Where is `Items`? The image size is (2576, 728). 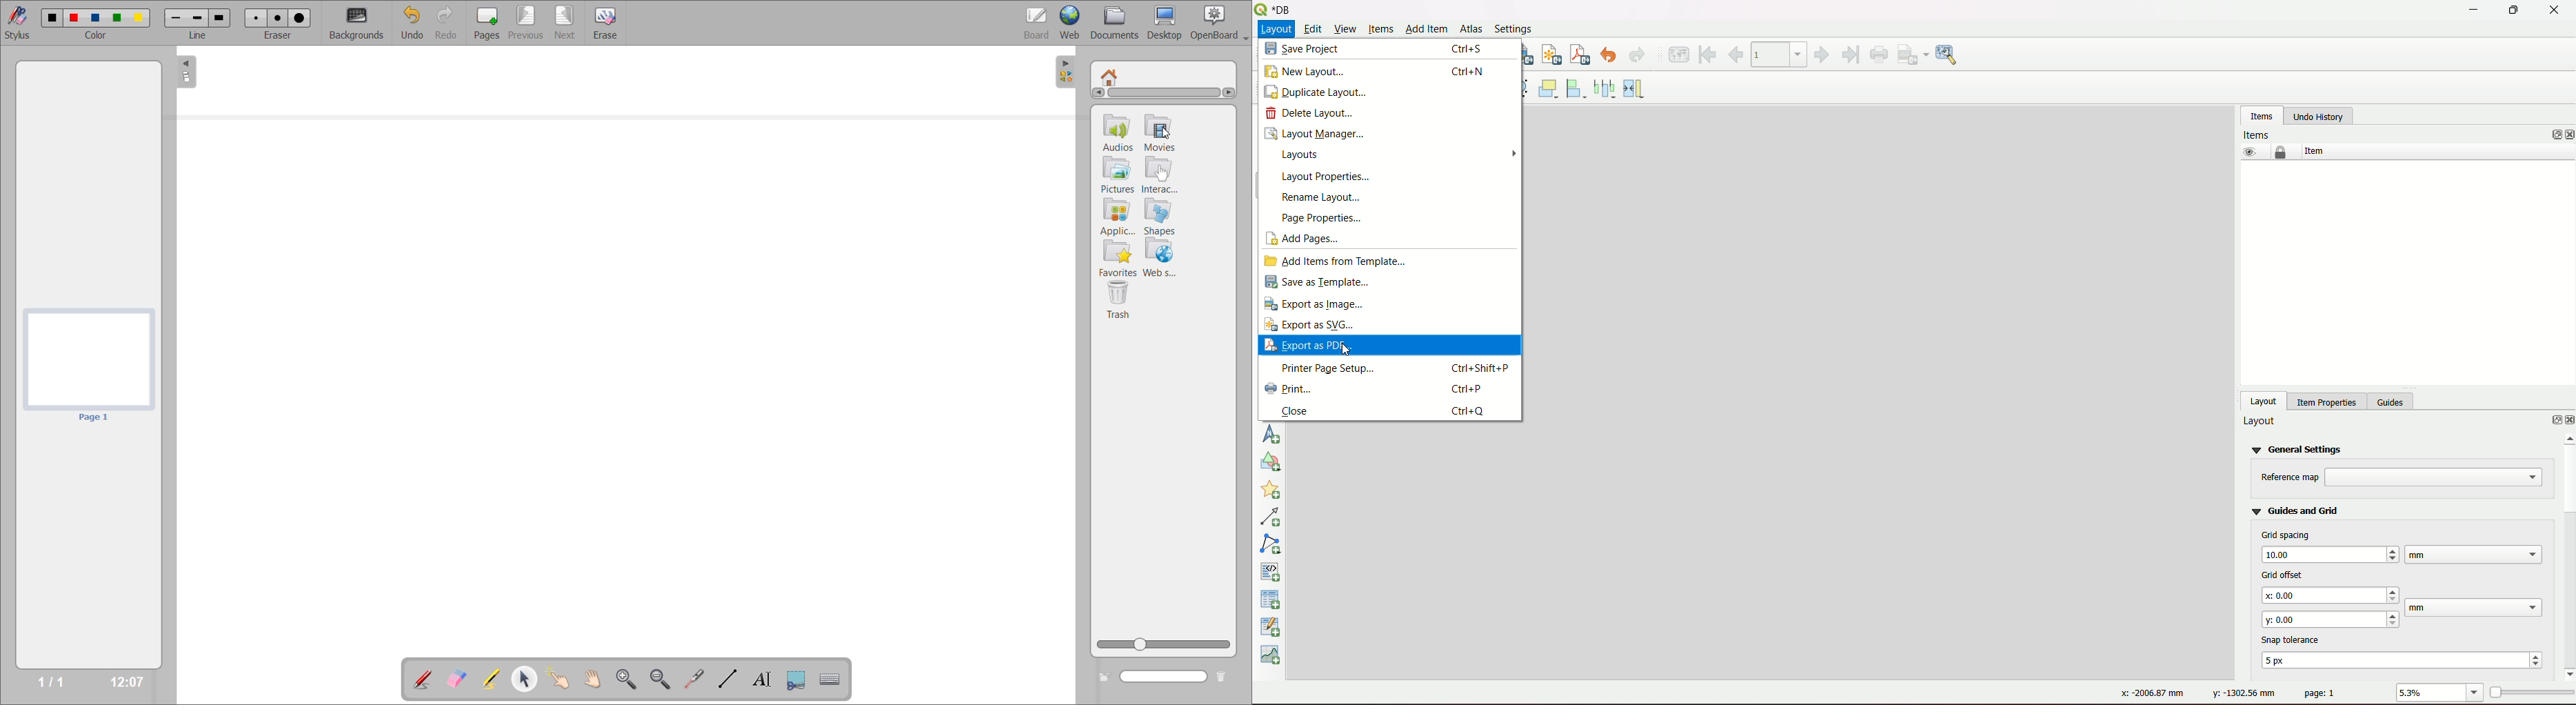 Items is located at coordinates (1380, 30).